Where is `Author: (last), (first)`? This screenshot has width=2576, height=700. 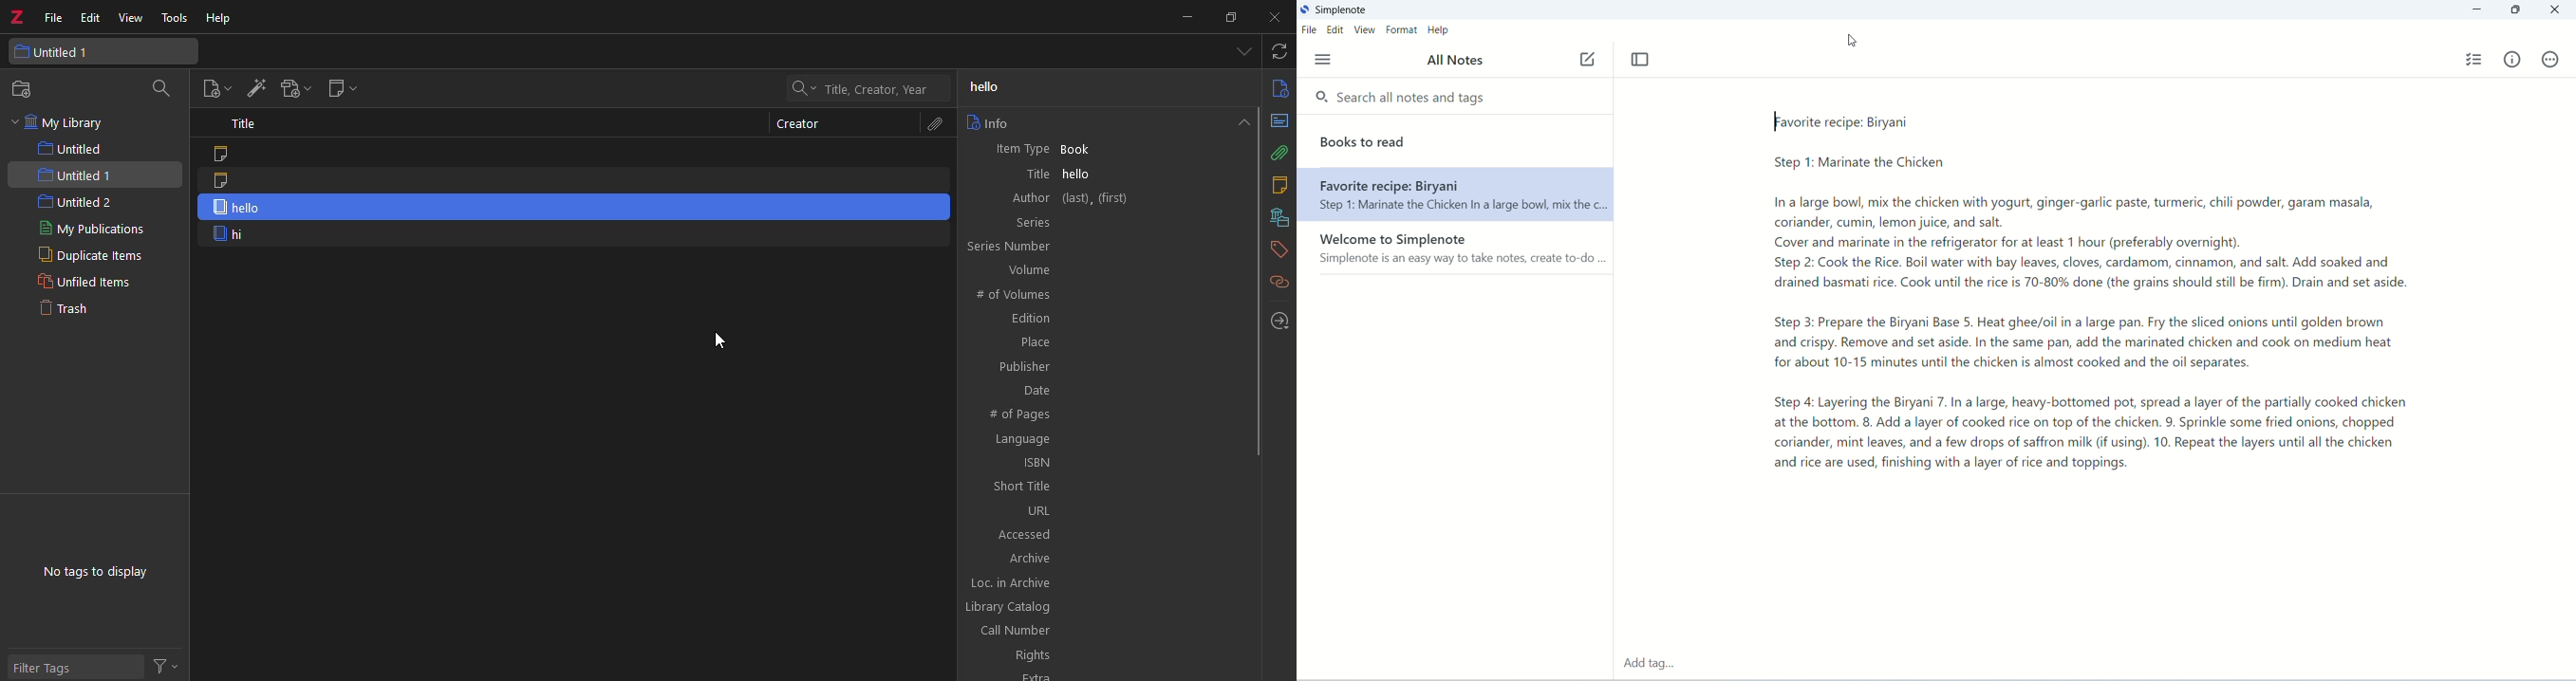 Author: (last), (first) is located at coordinates (1105, 198).